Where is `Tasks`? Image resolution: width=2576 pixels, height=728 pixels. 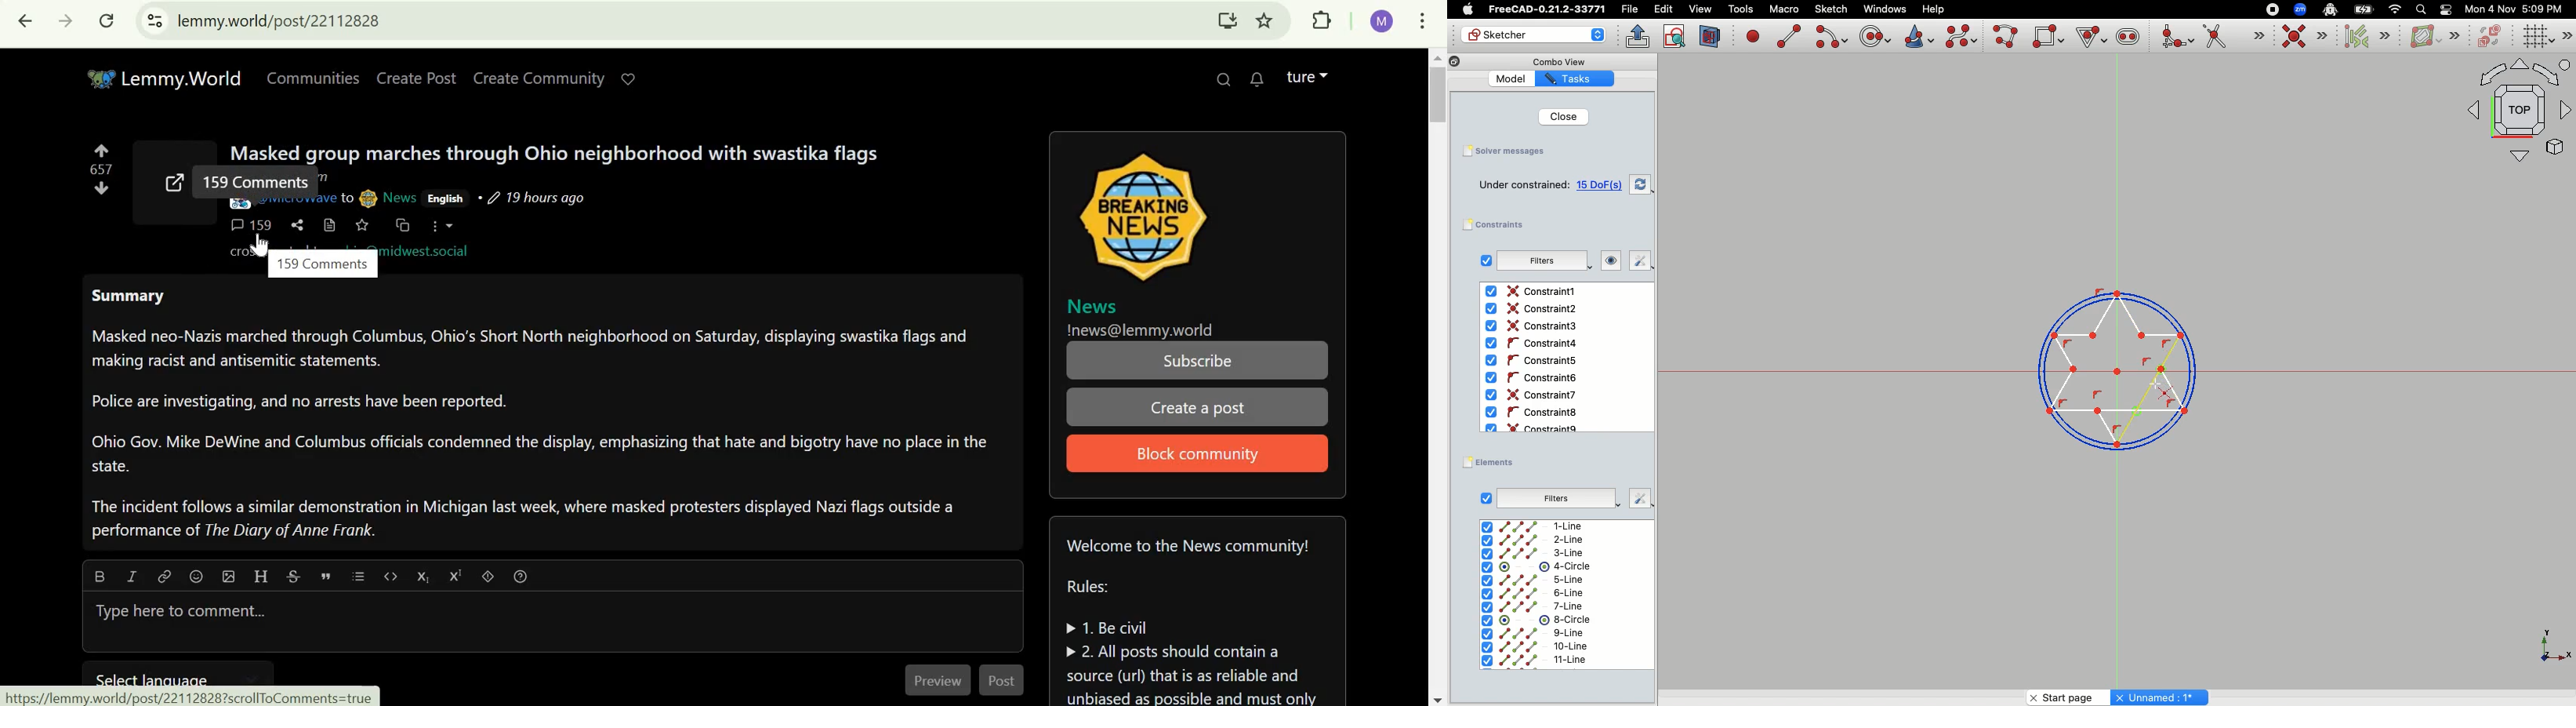 Tasks is located at coordinates (1575, 79).